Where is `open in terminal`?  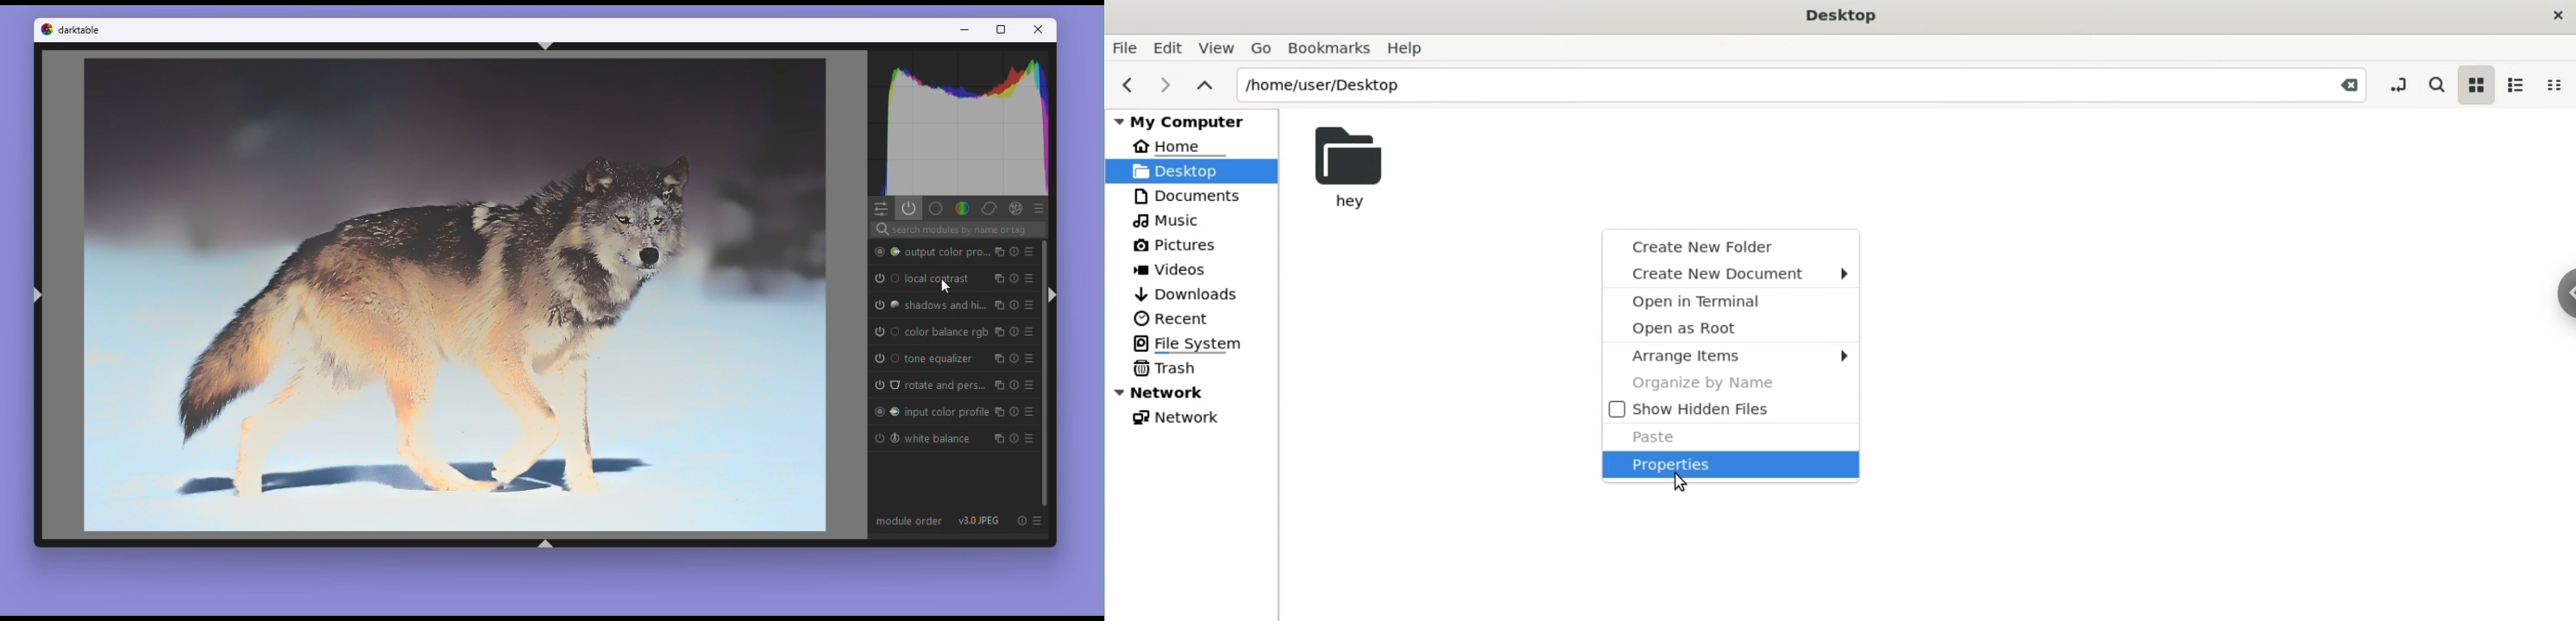 open in terminal is located at coordinates (1732, 301).